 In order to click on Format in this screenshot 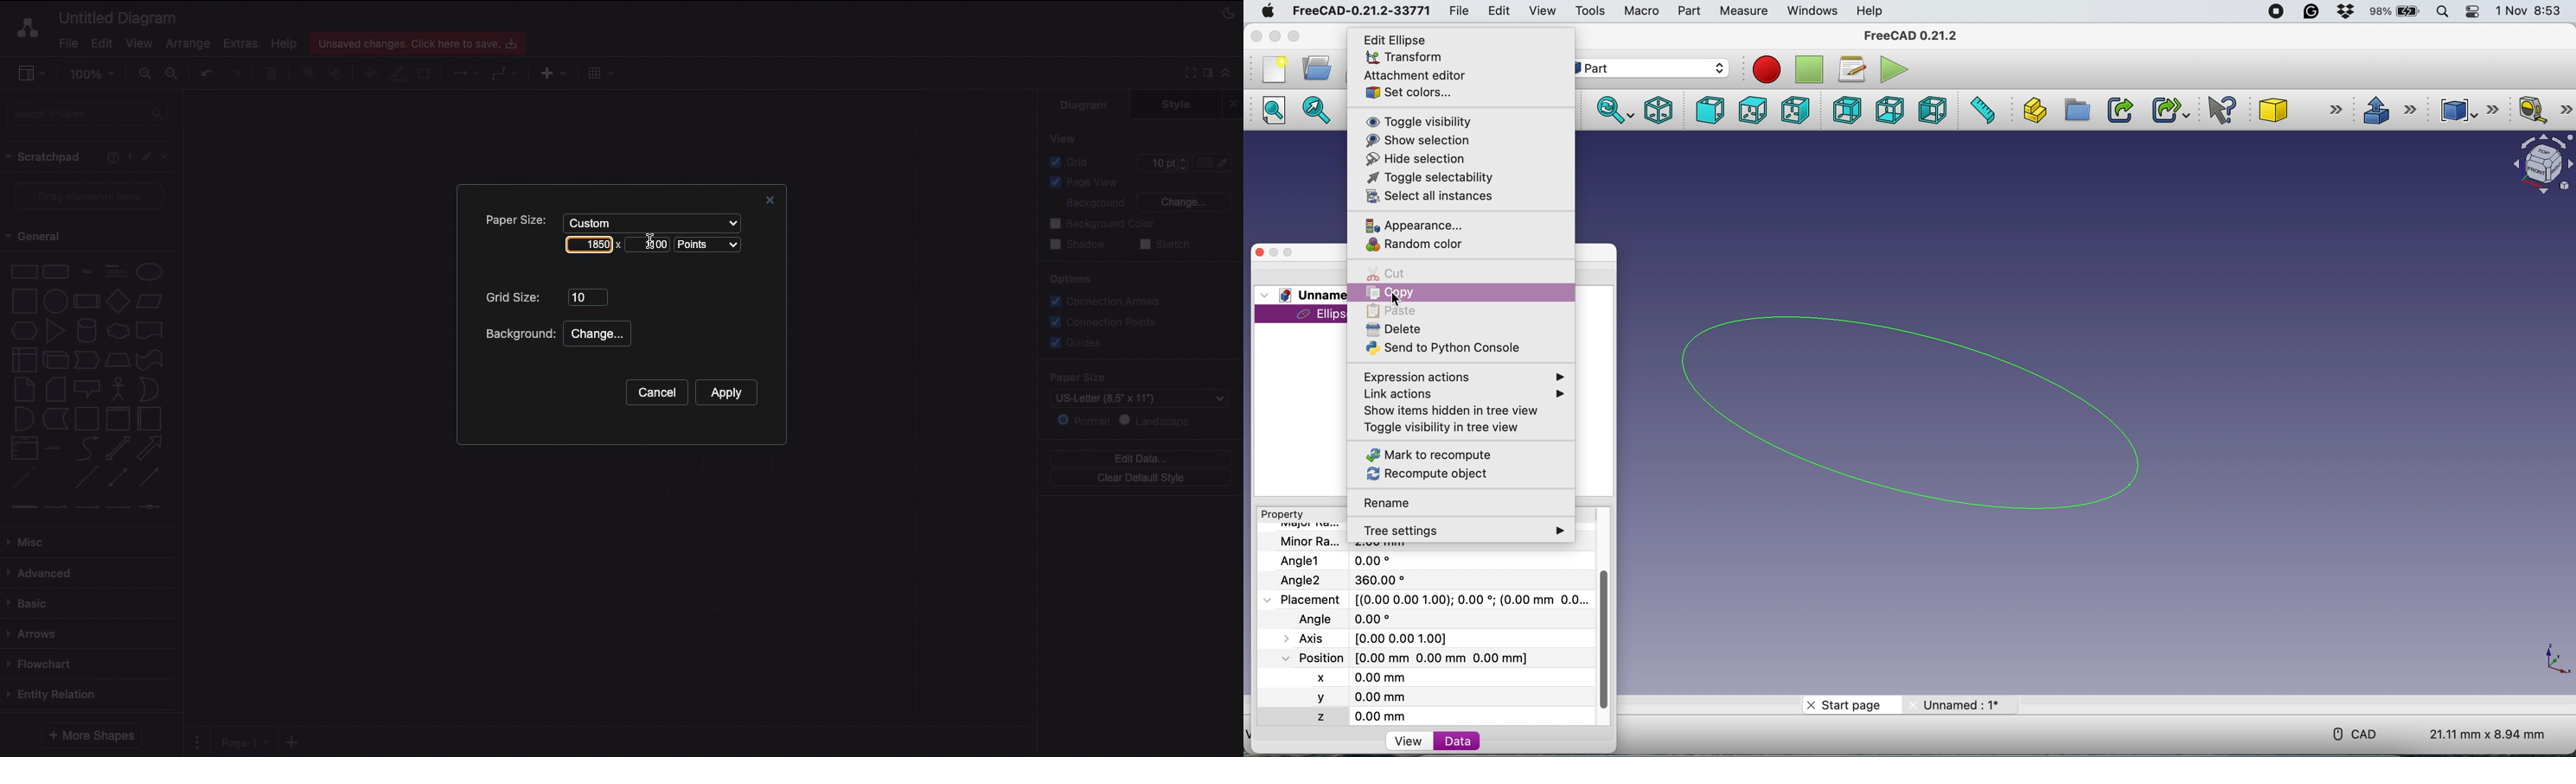, I will do `click(1209, 75)`.